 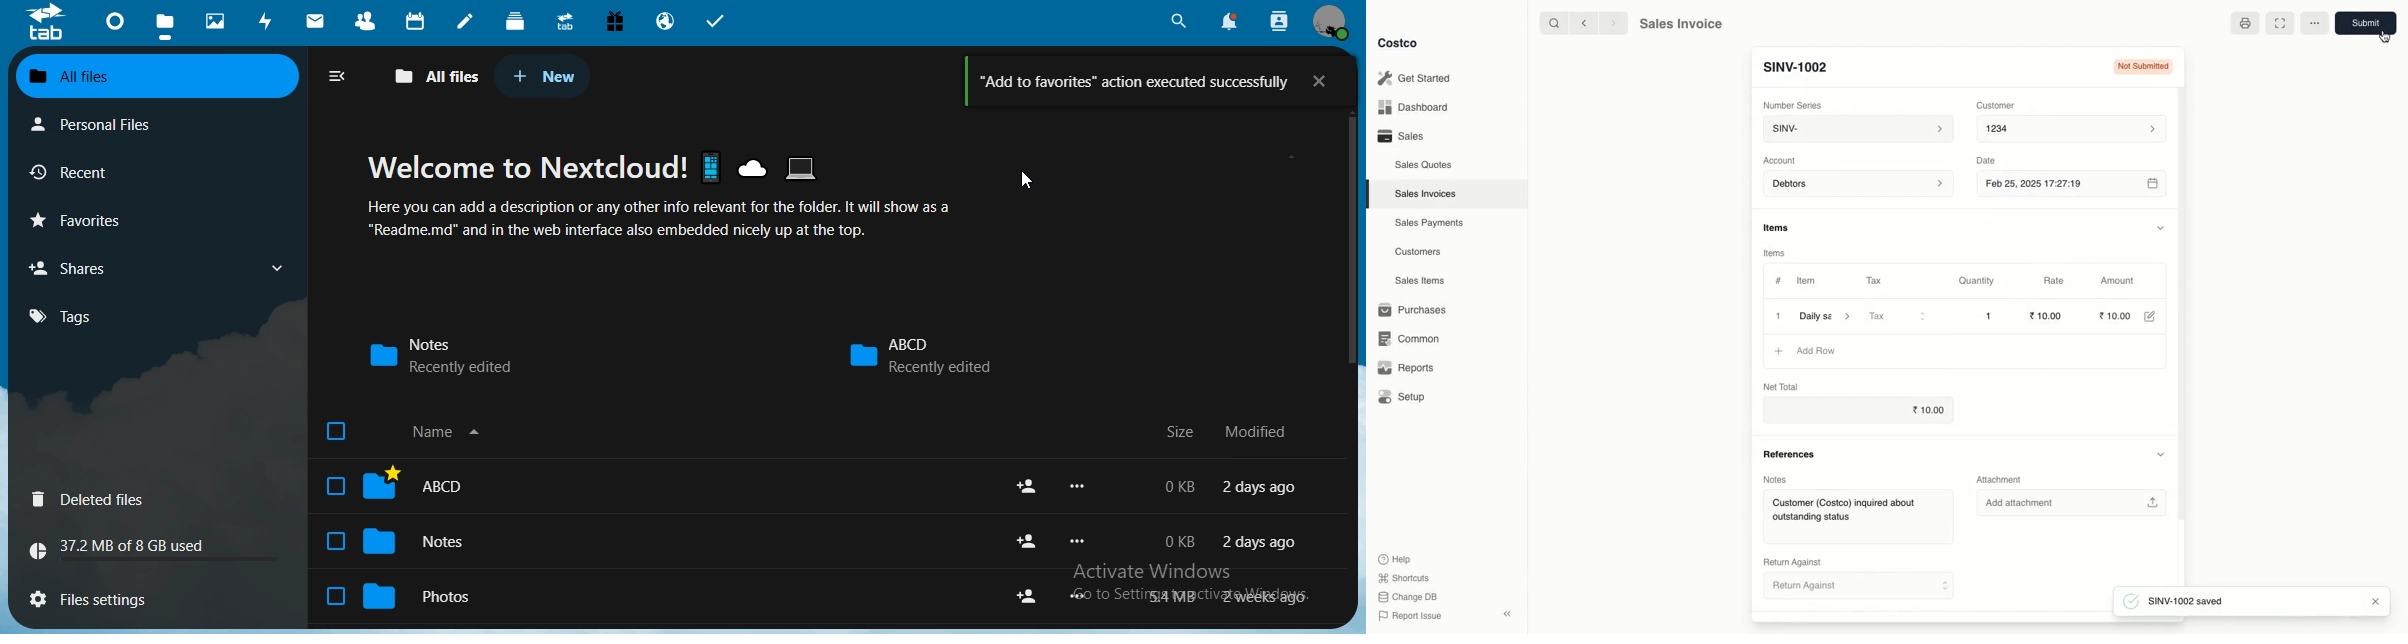 What do you see at coordinates (2048, 316) in the screenshot?
I see `10.00` at bounding box center [2048, 316].